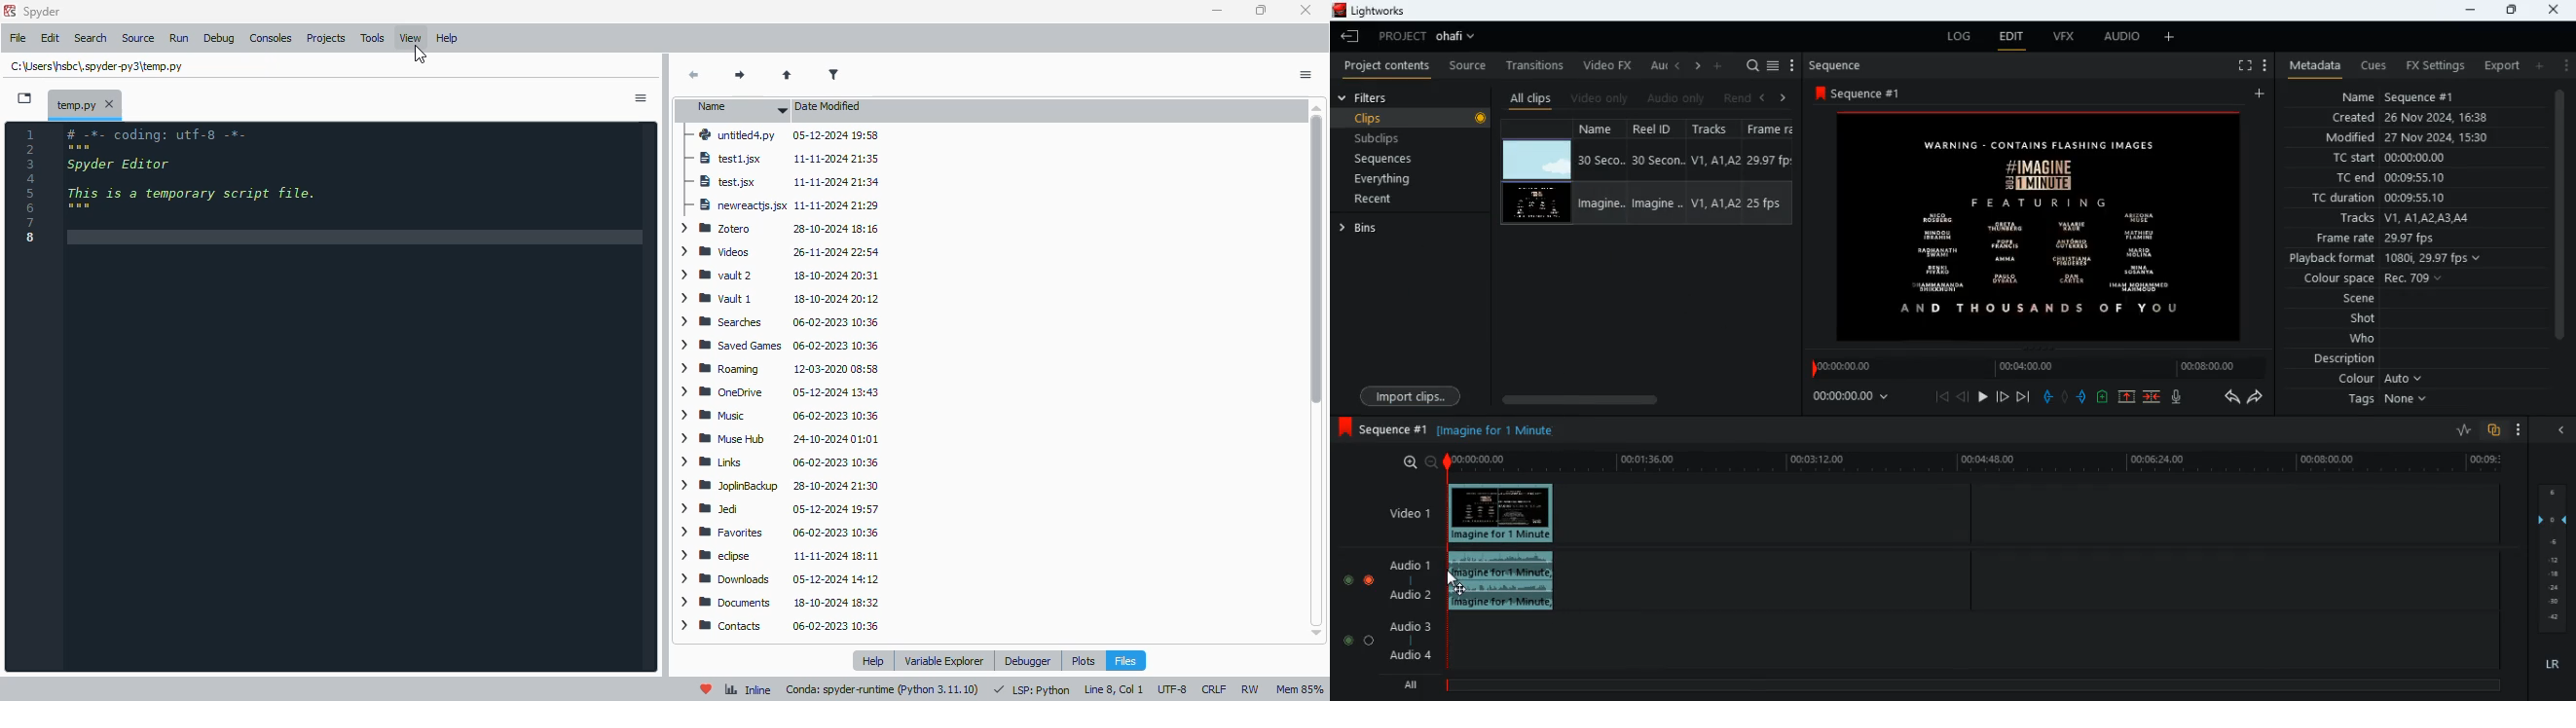 This screenshot has width=2576, height=728. Describe the element at coordinates (357, 397) in the screenshot. I see `editor` at that location.